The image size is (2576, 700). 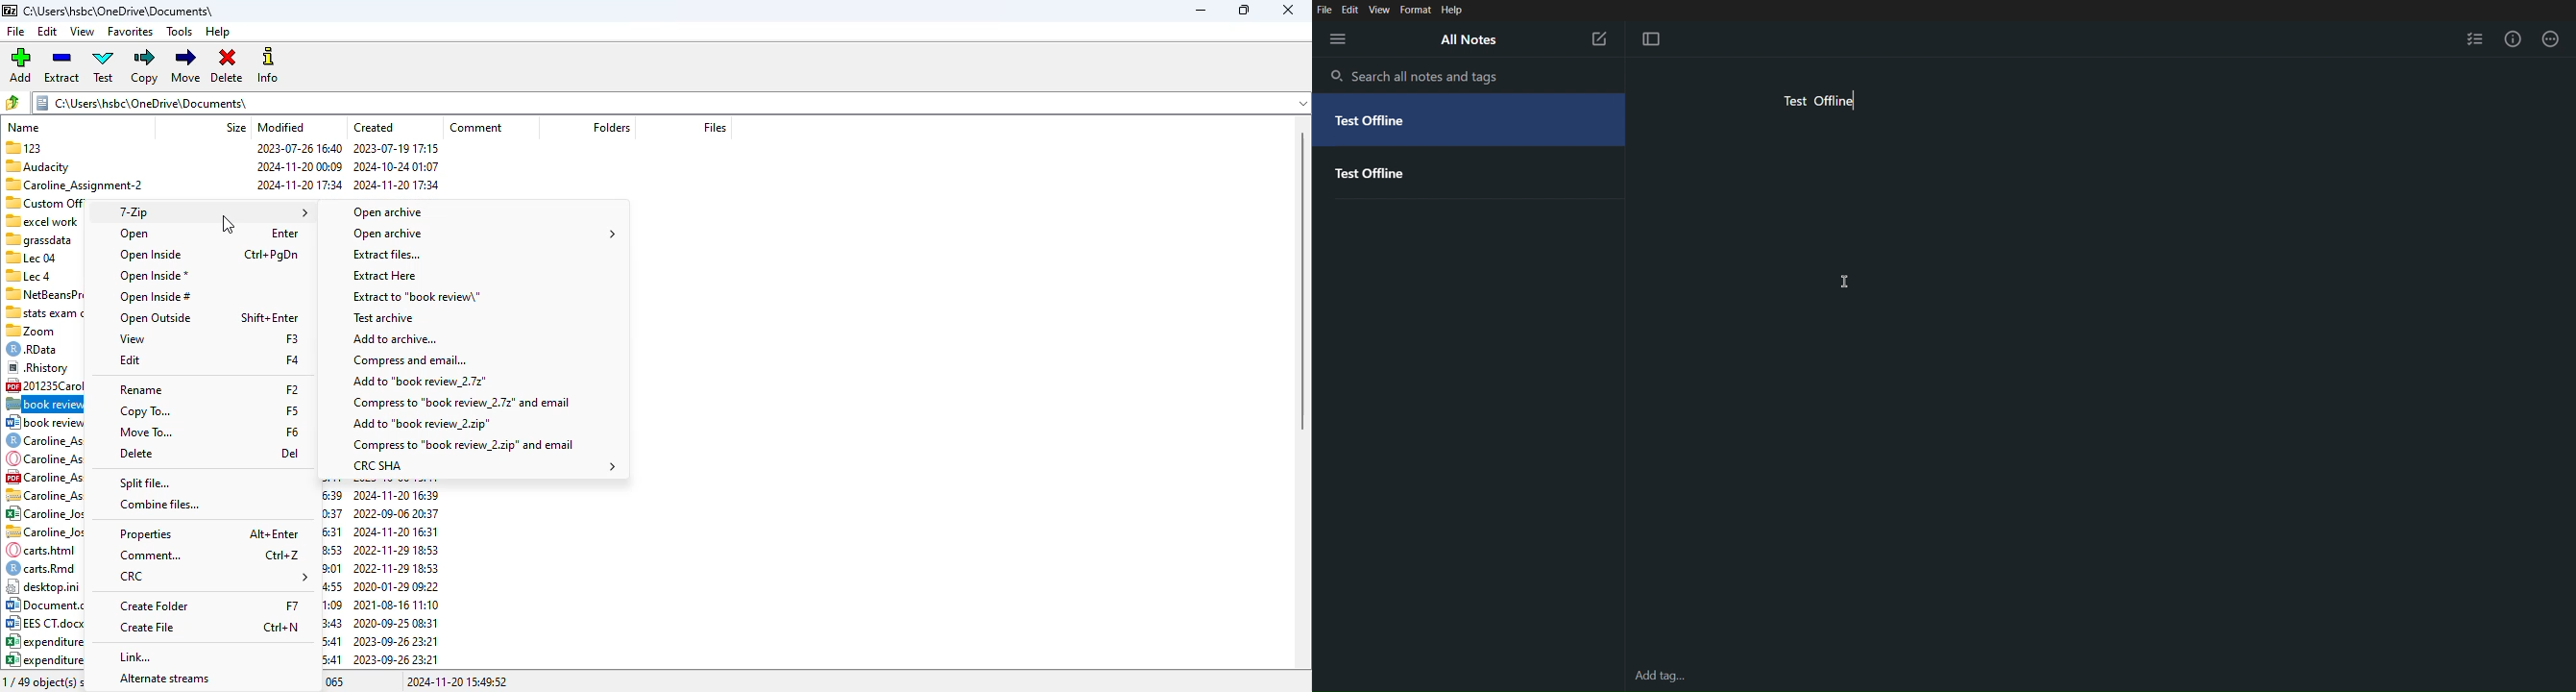 What do you see at coordinates (121, 11) in the screenshot?
I see `folder` at bounding box center [121, 11].